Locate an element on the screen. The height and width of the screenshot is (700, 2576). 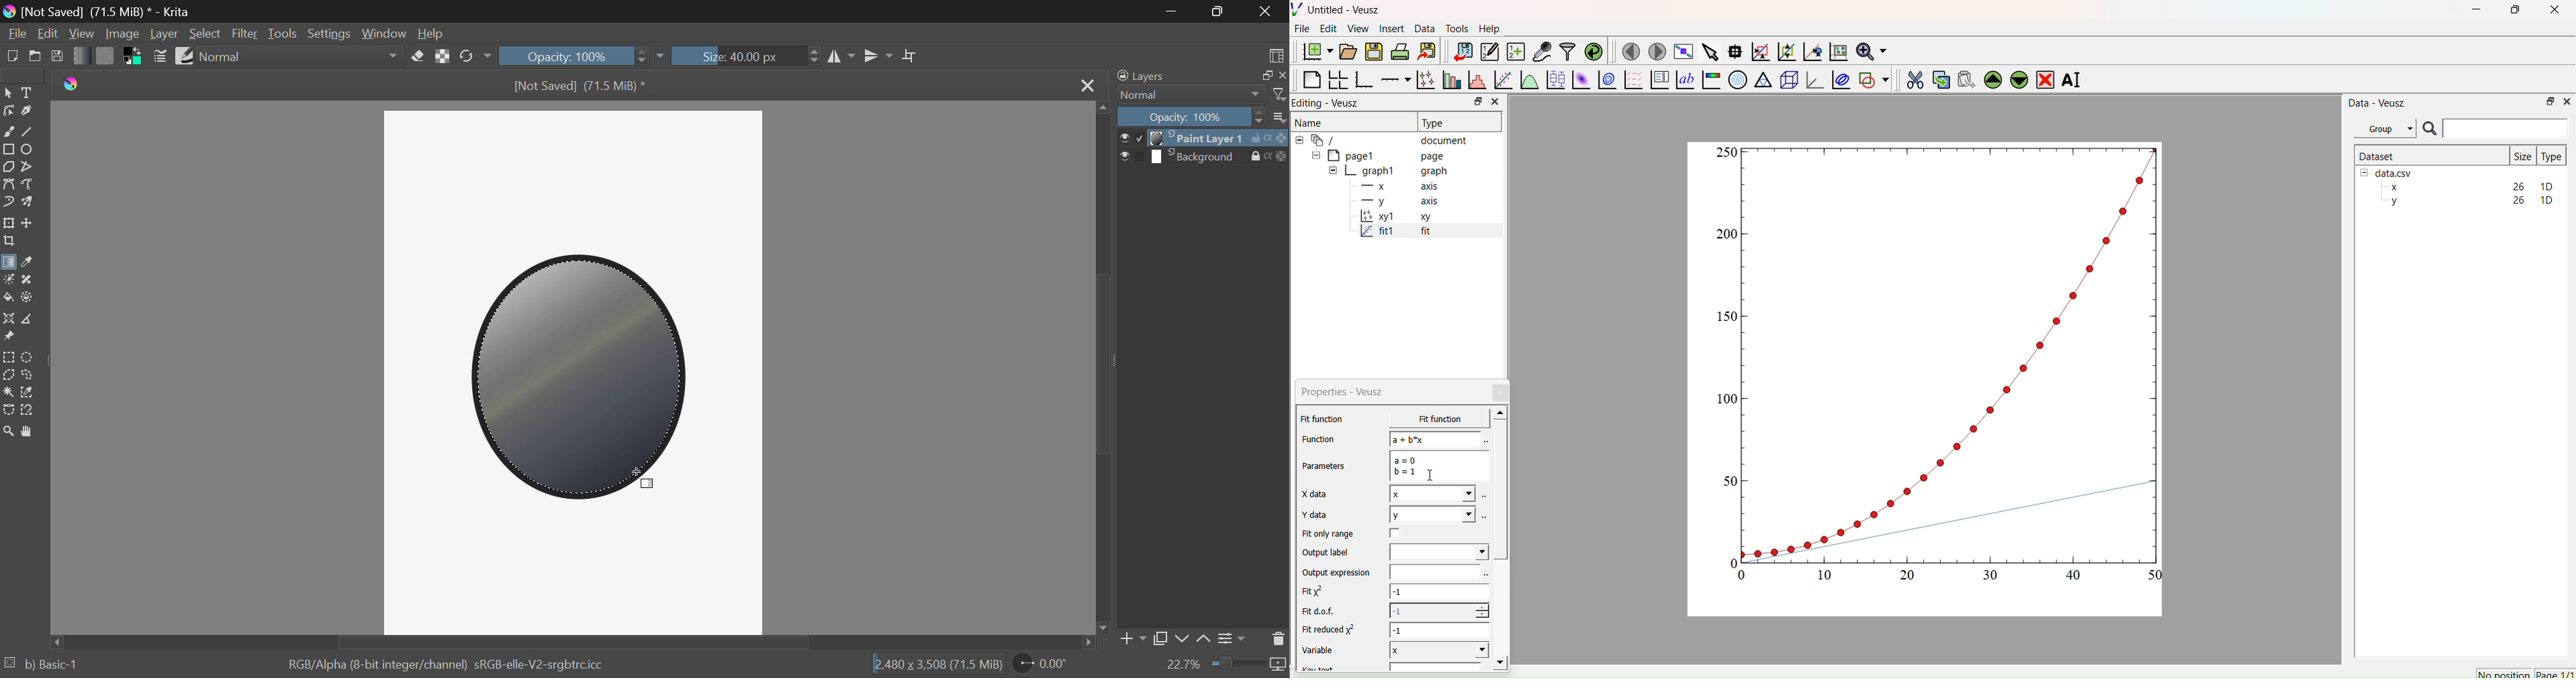
Fit reduced x^2 is located at coordinates (1331, 630).